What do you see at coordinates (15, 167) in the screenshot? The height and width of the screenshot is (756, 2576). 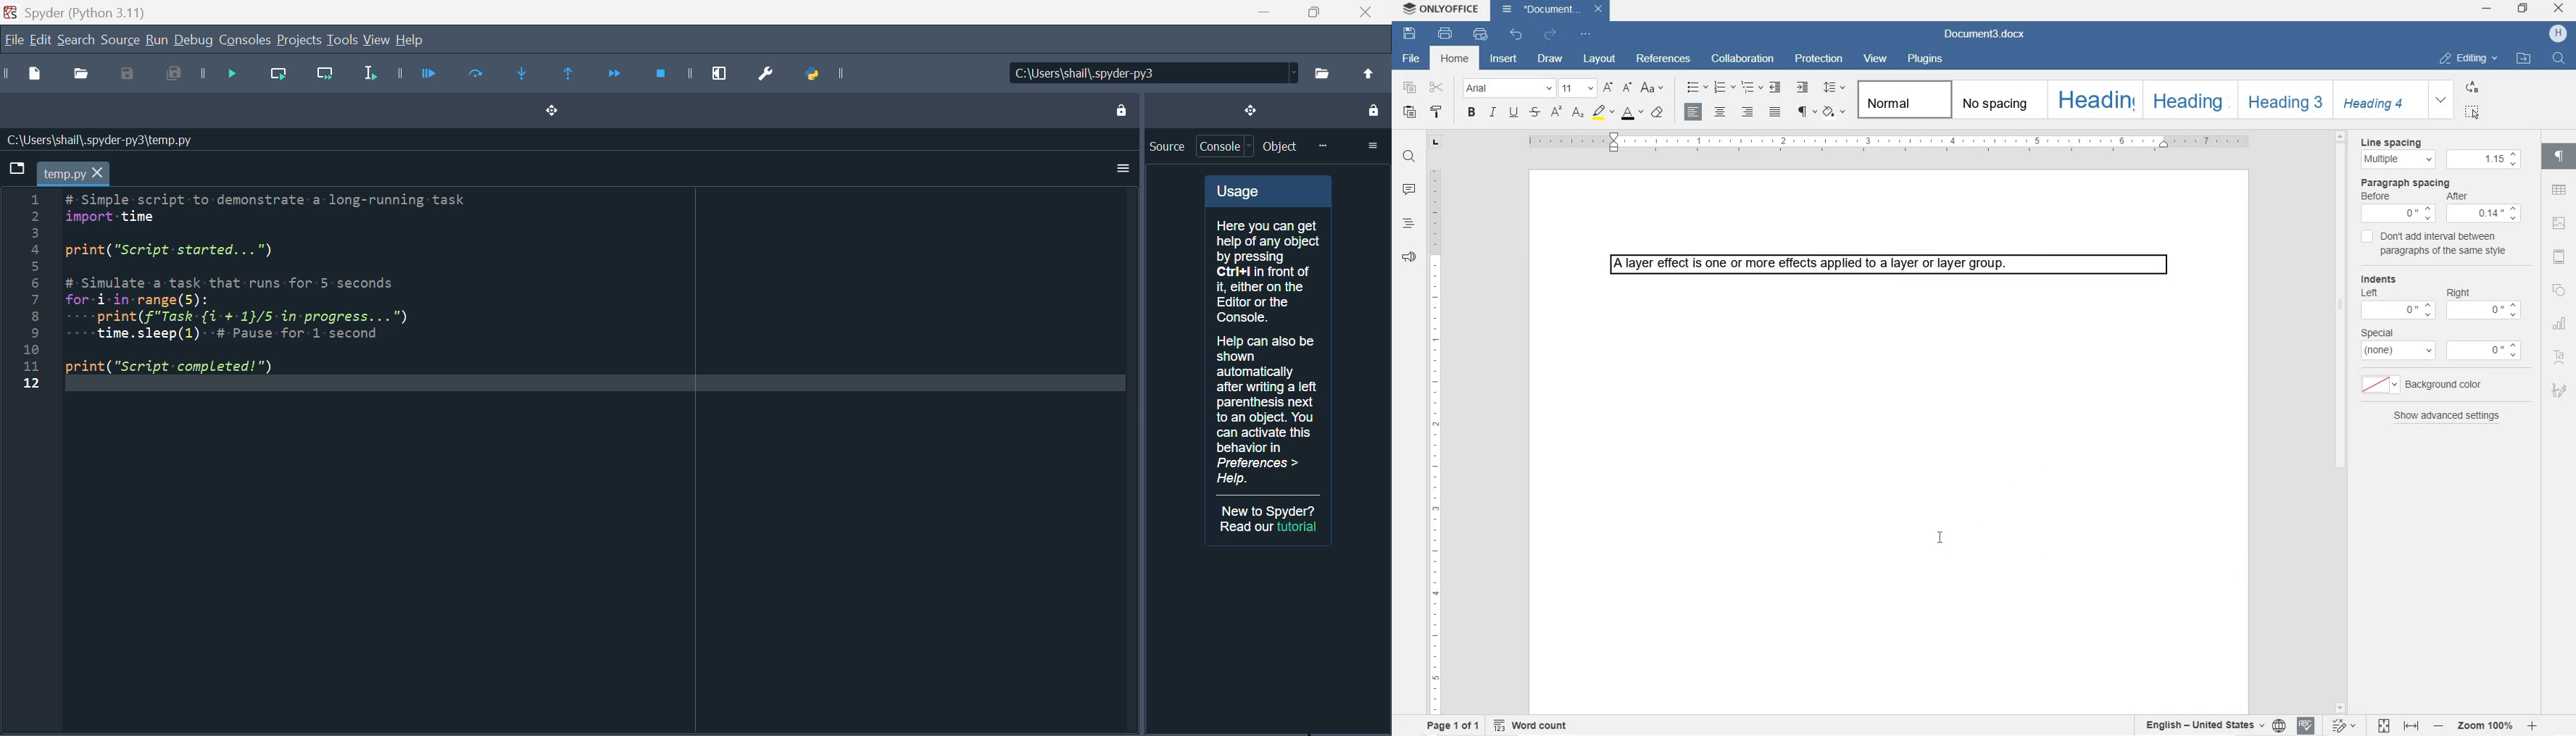 I see `browse tabs` at bounding box center [15, 167].